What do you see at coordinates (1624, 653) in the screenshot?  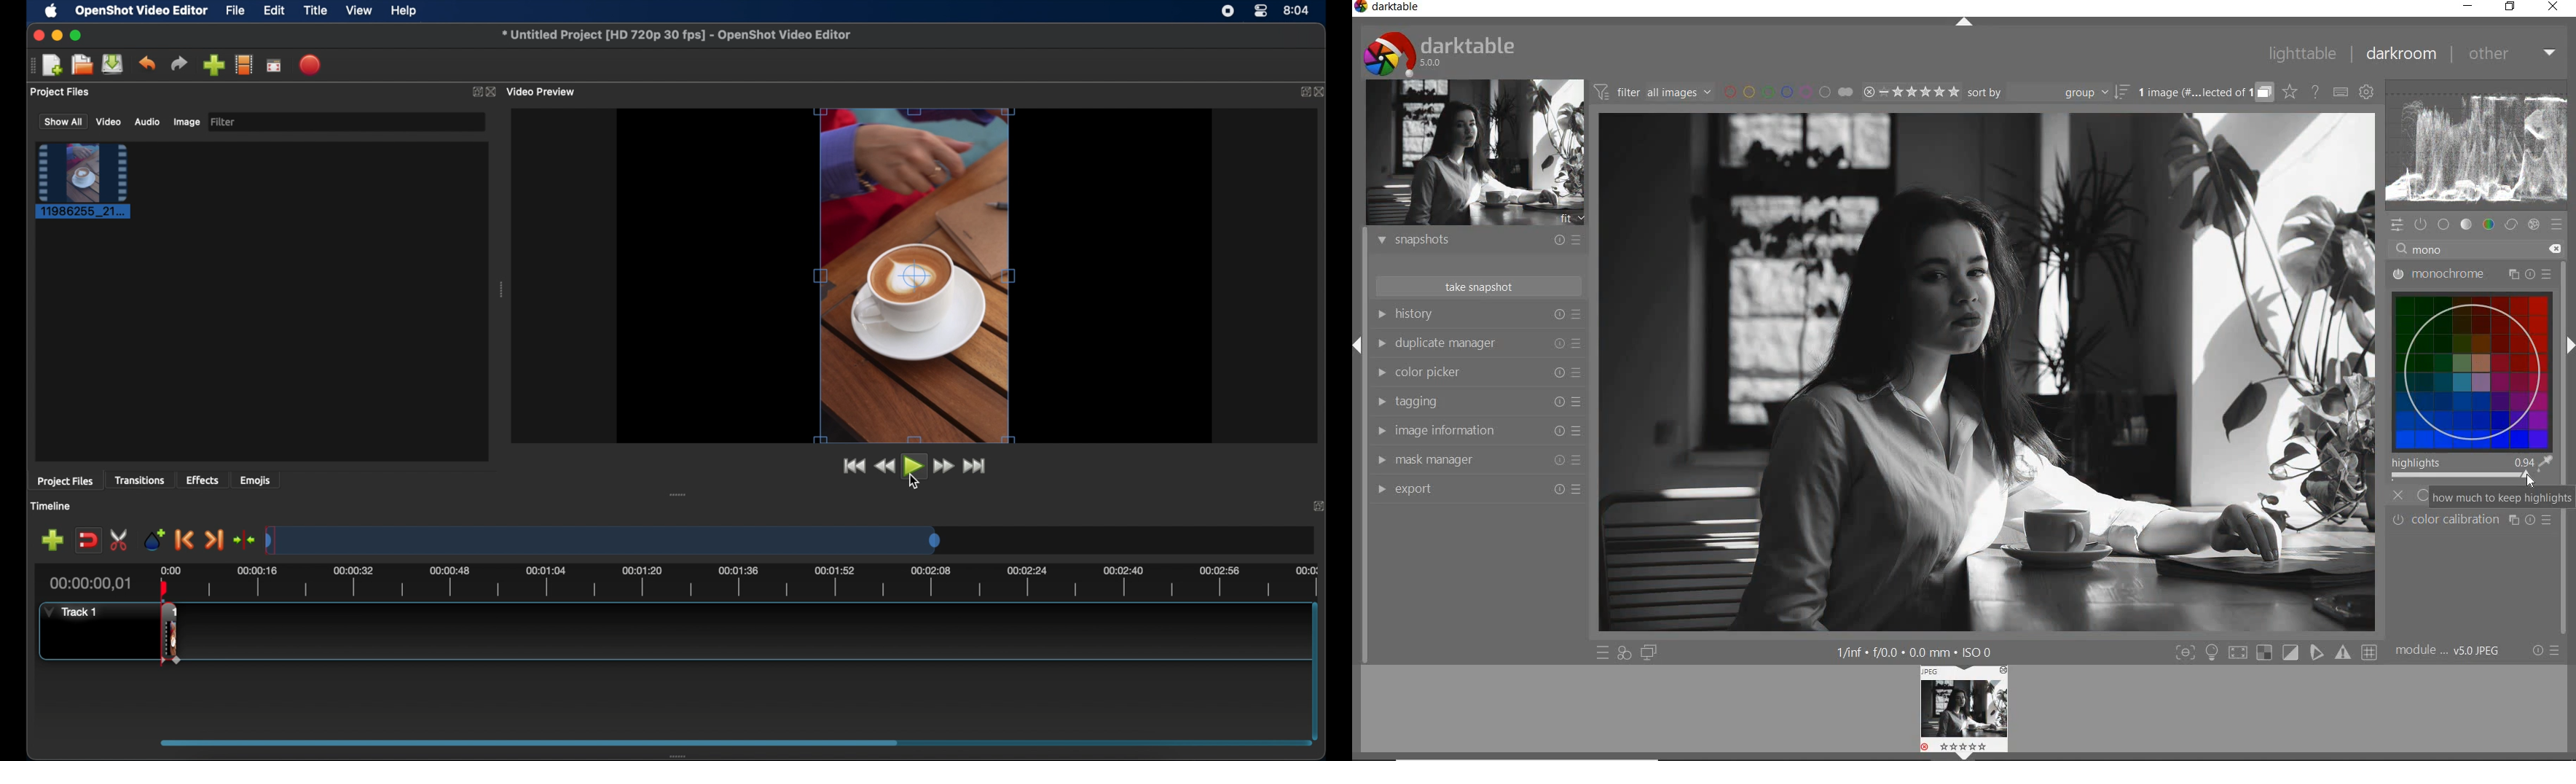 I see `quick access for applying any of your styles` at bounding box center [1624, 653].